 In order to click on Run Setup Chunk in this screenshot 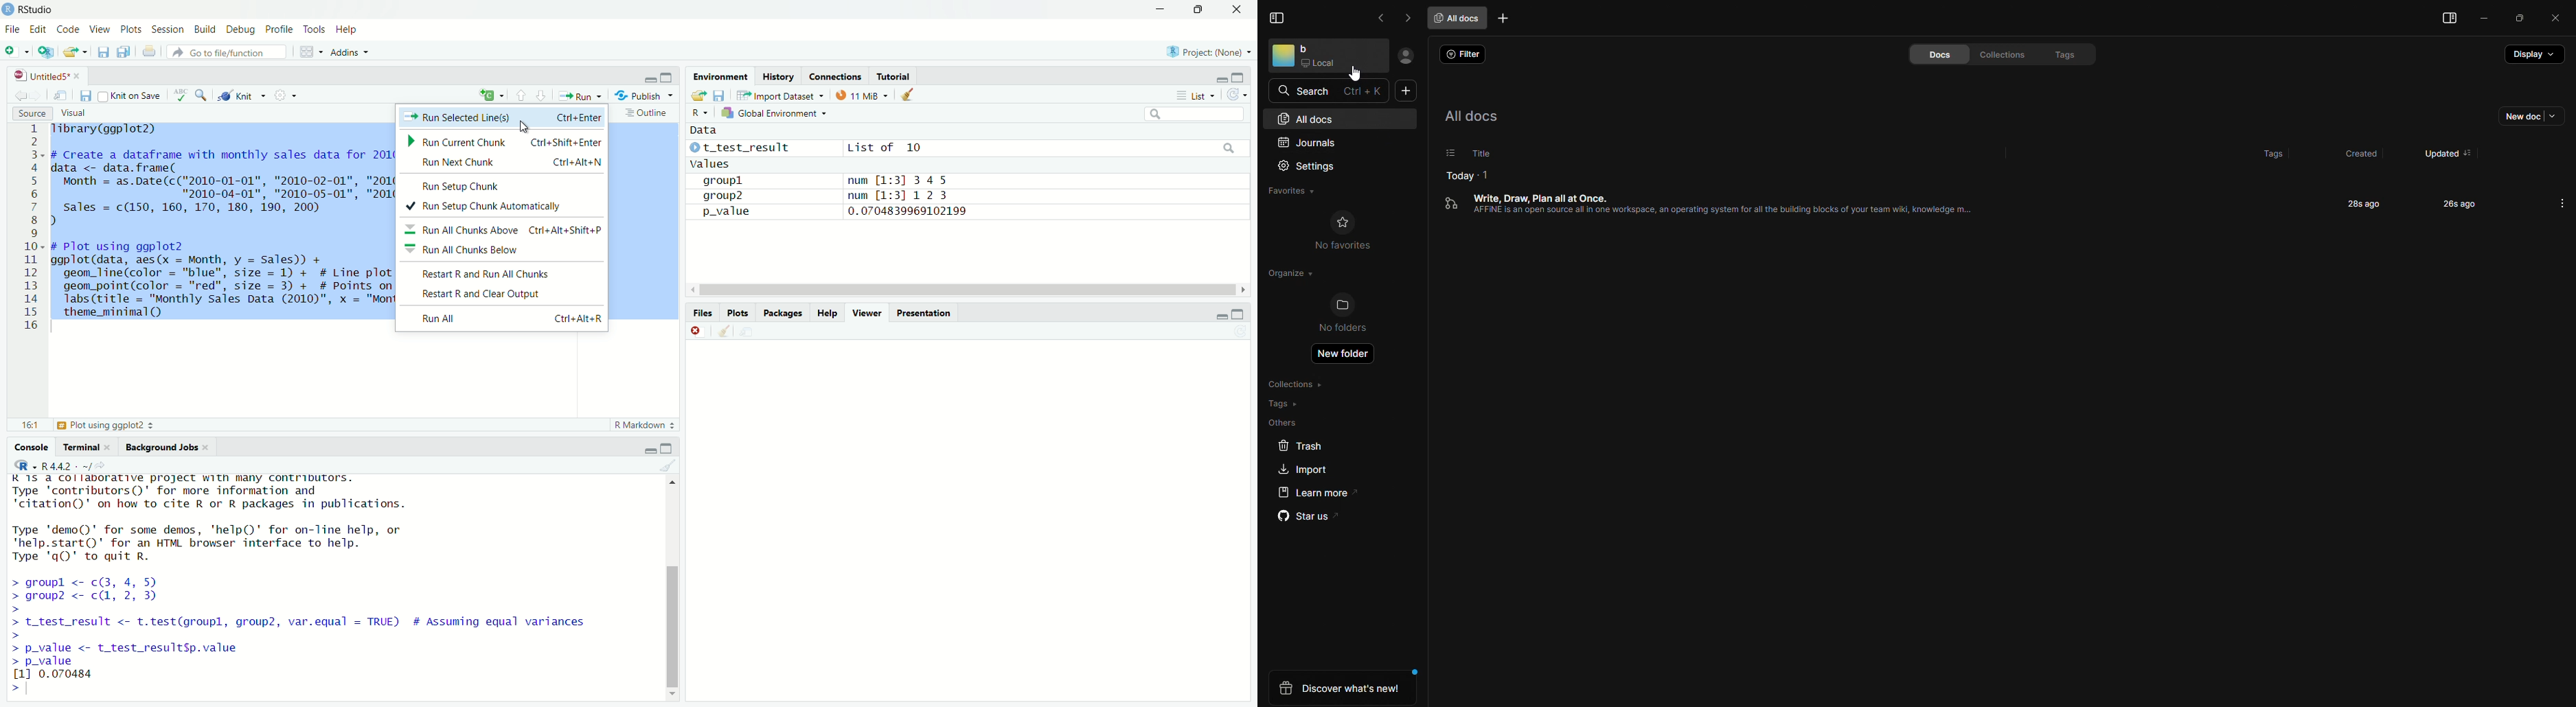, I will do `click(468, 185)`.